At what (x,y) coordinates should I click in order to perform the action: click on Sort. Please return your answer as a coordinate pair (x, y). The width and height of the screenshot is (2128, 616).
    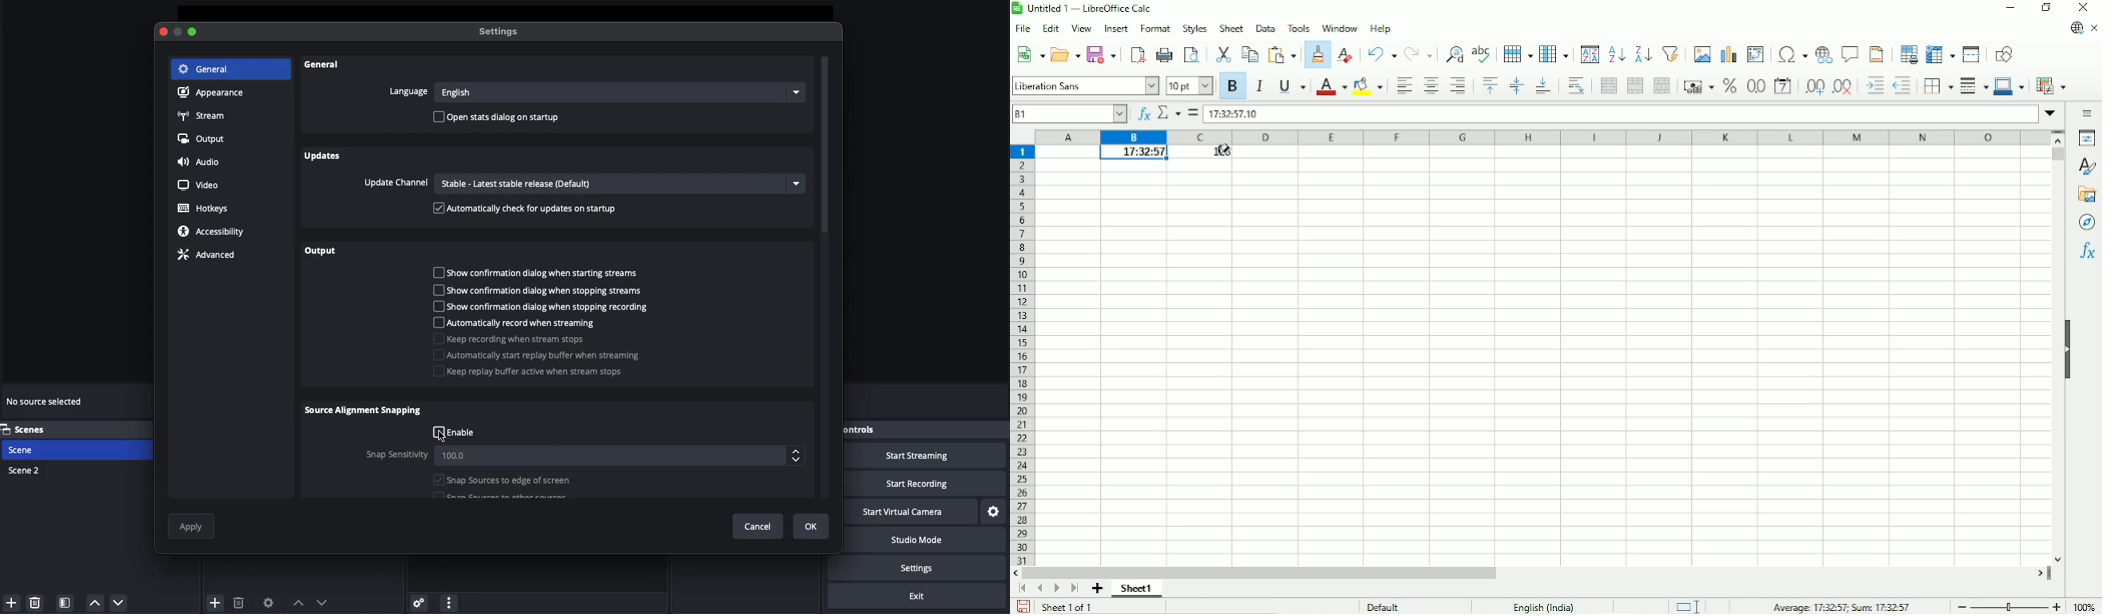
    Looking at the image, I should click on (1588, 55).